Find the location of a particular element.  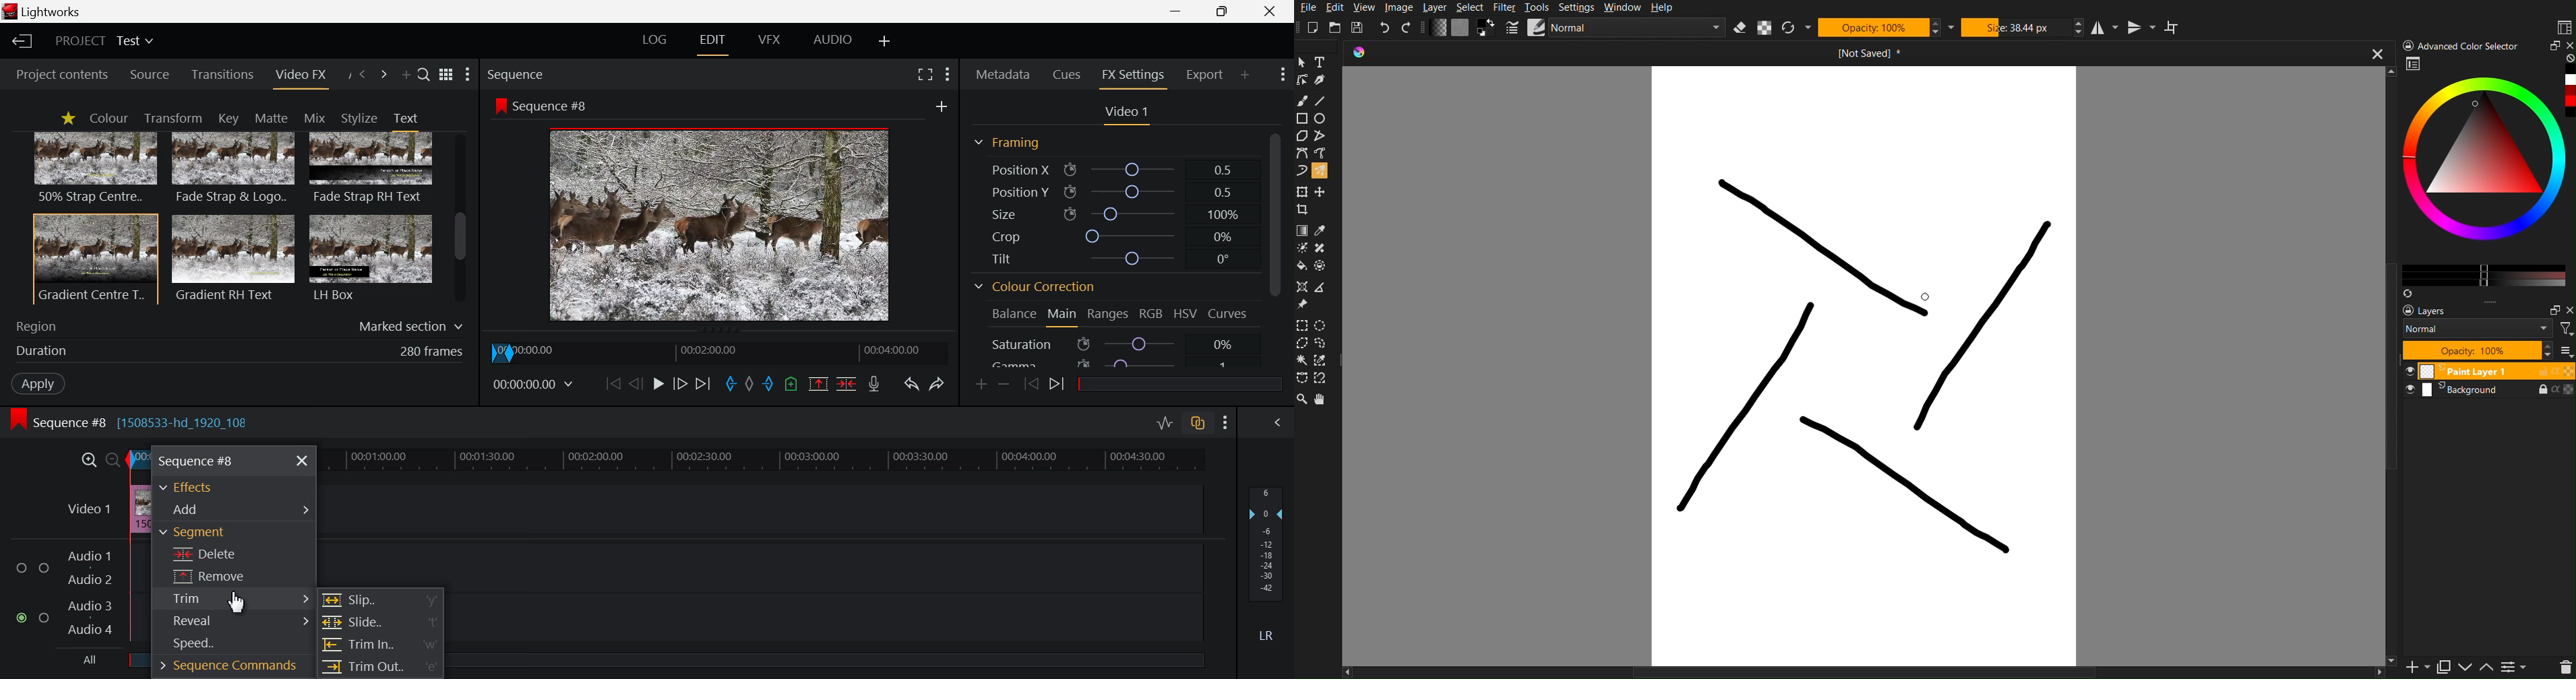

Sequence Preview is located at coordinates (721, 228).